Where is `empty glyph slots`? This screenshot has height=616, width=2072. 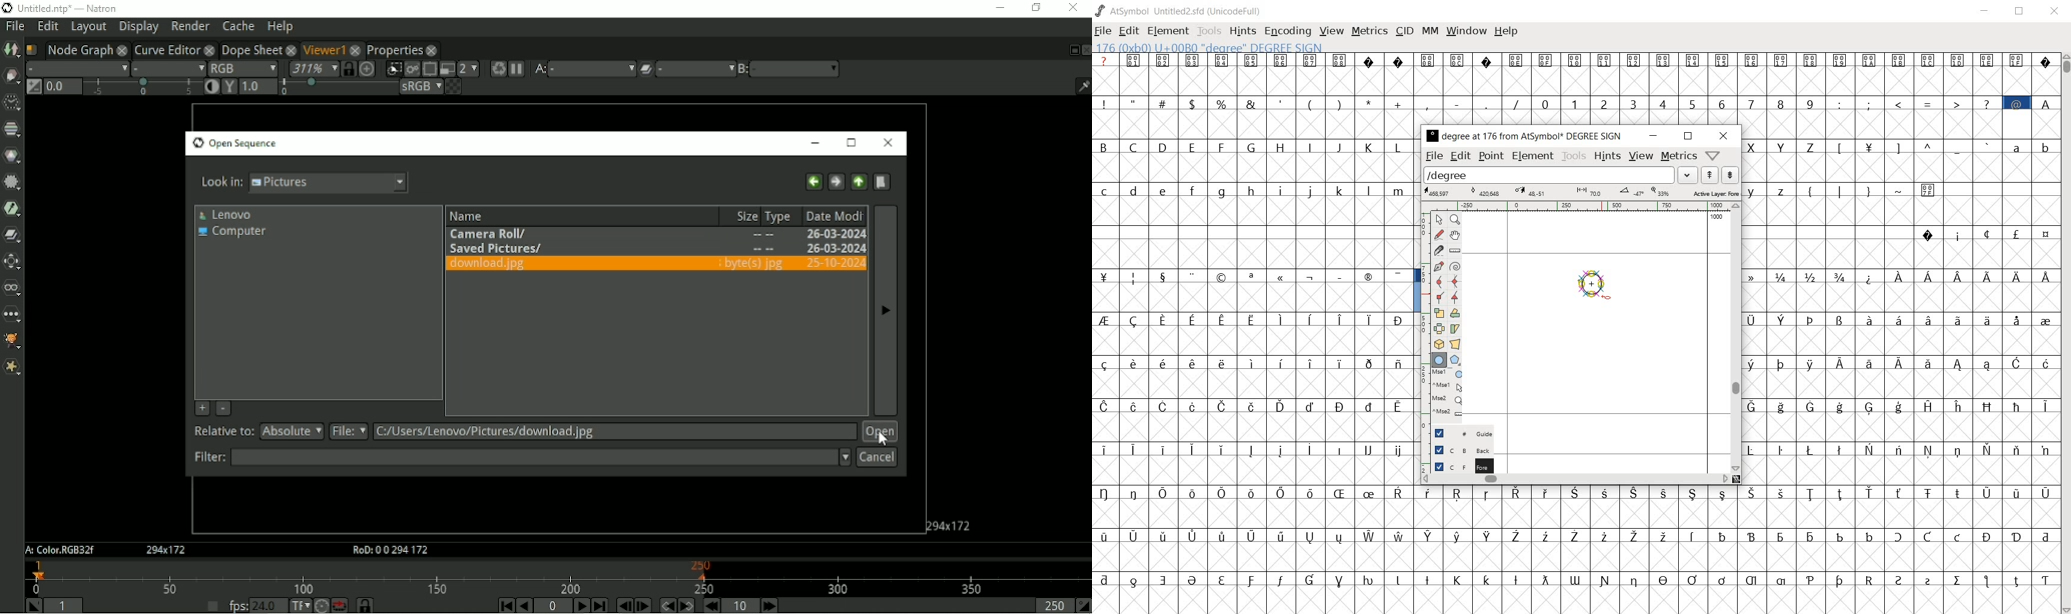
empty glyph slots is located at coordinates (1898, 298).